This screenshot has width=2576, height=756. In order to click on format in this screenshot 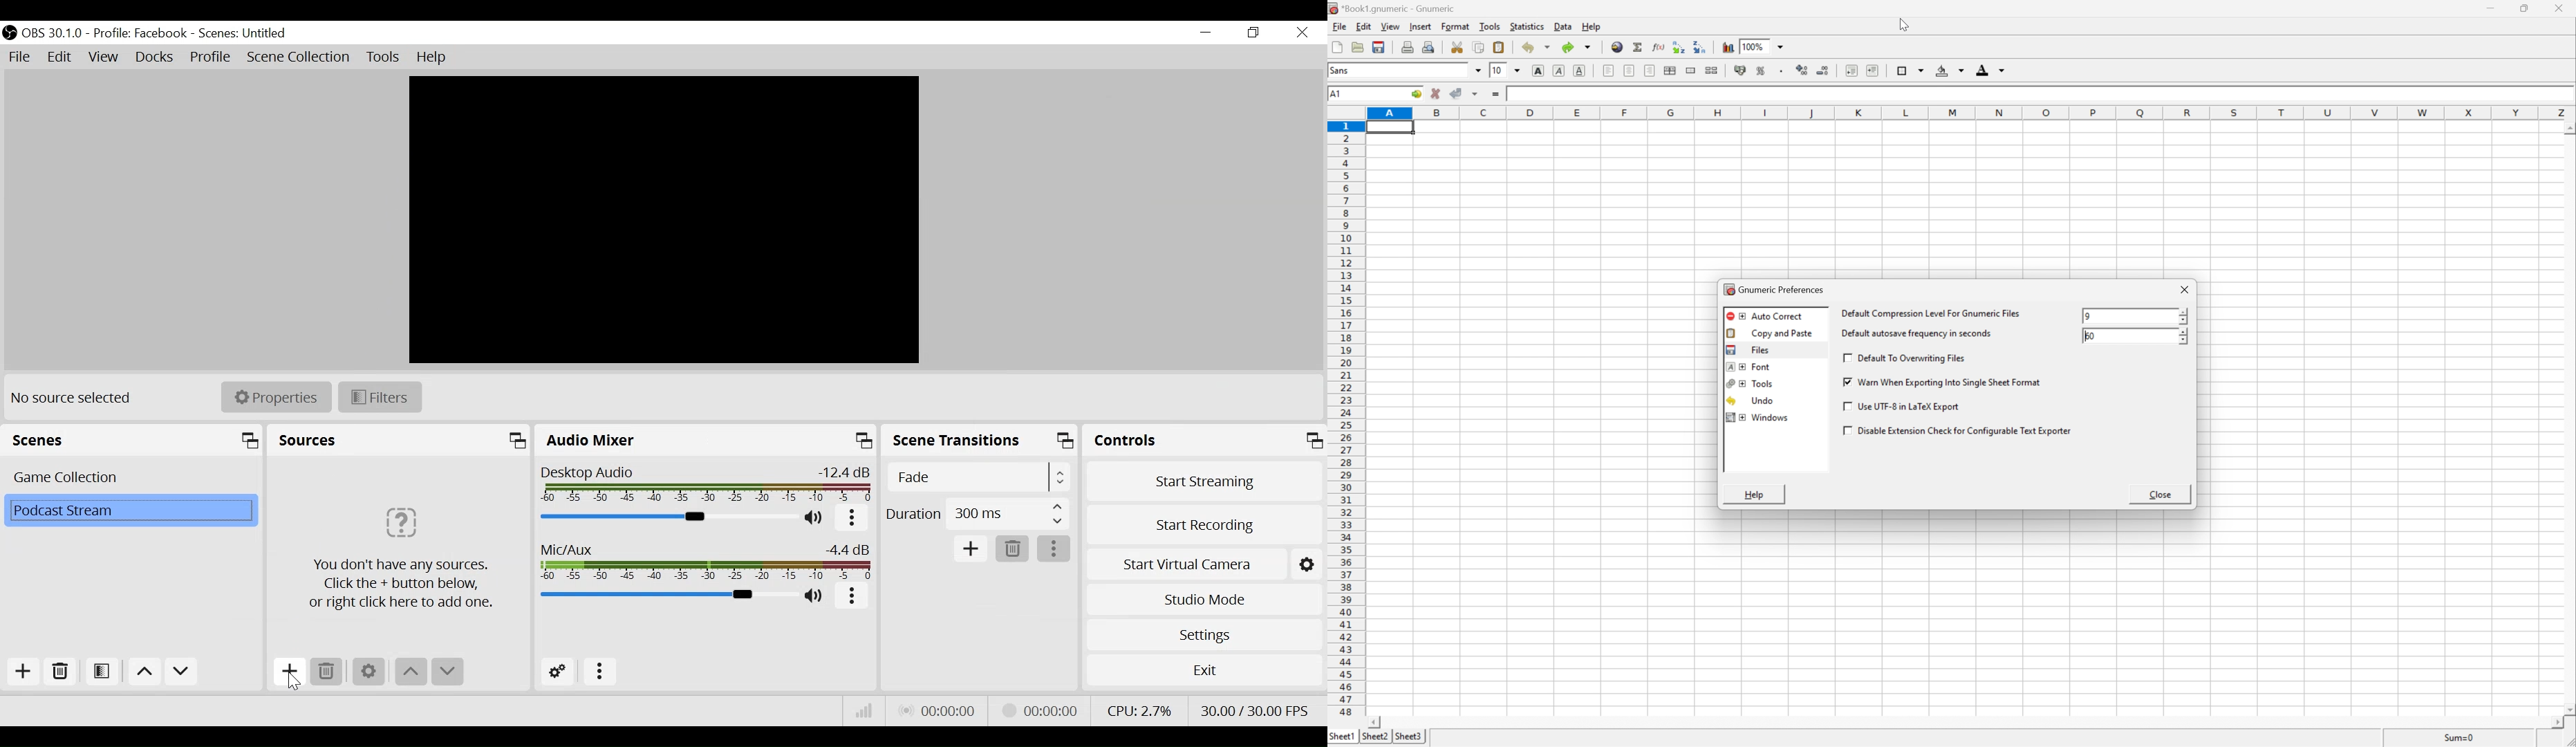, I will do `click(1455, 26)`.